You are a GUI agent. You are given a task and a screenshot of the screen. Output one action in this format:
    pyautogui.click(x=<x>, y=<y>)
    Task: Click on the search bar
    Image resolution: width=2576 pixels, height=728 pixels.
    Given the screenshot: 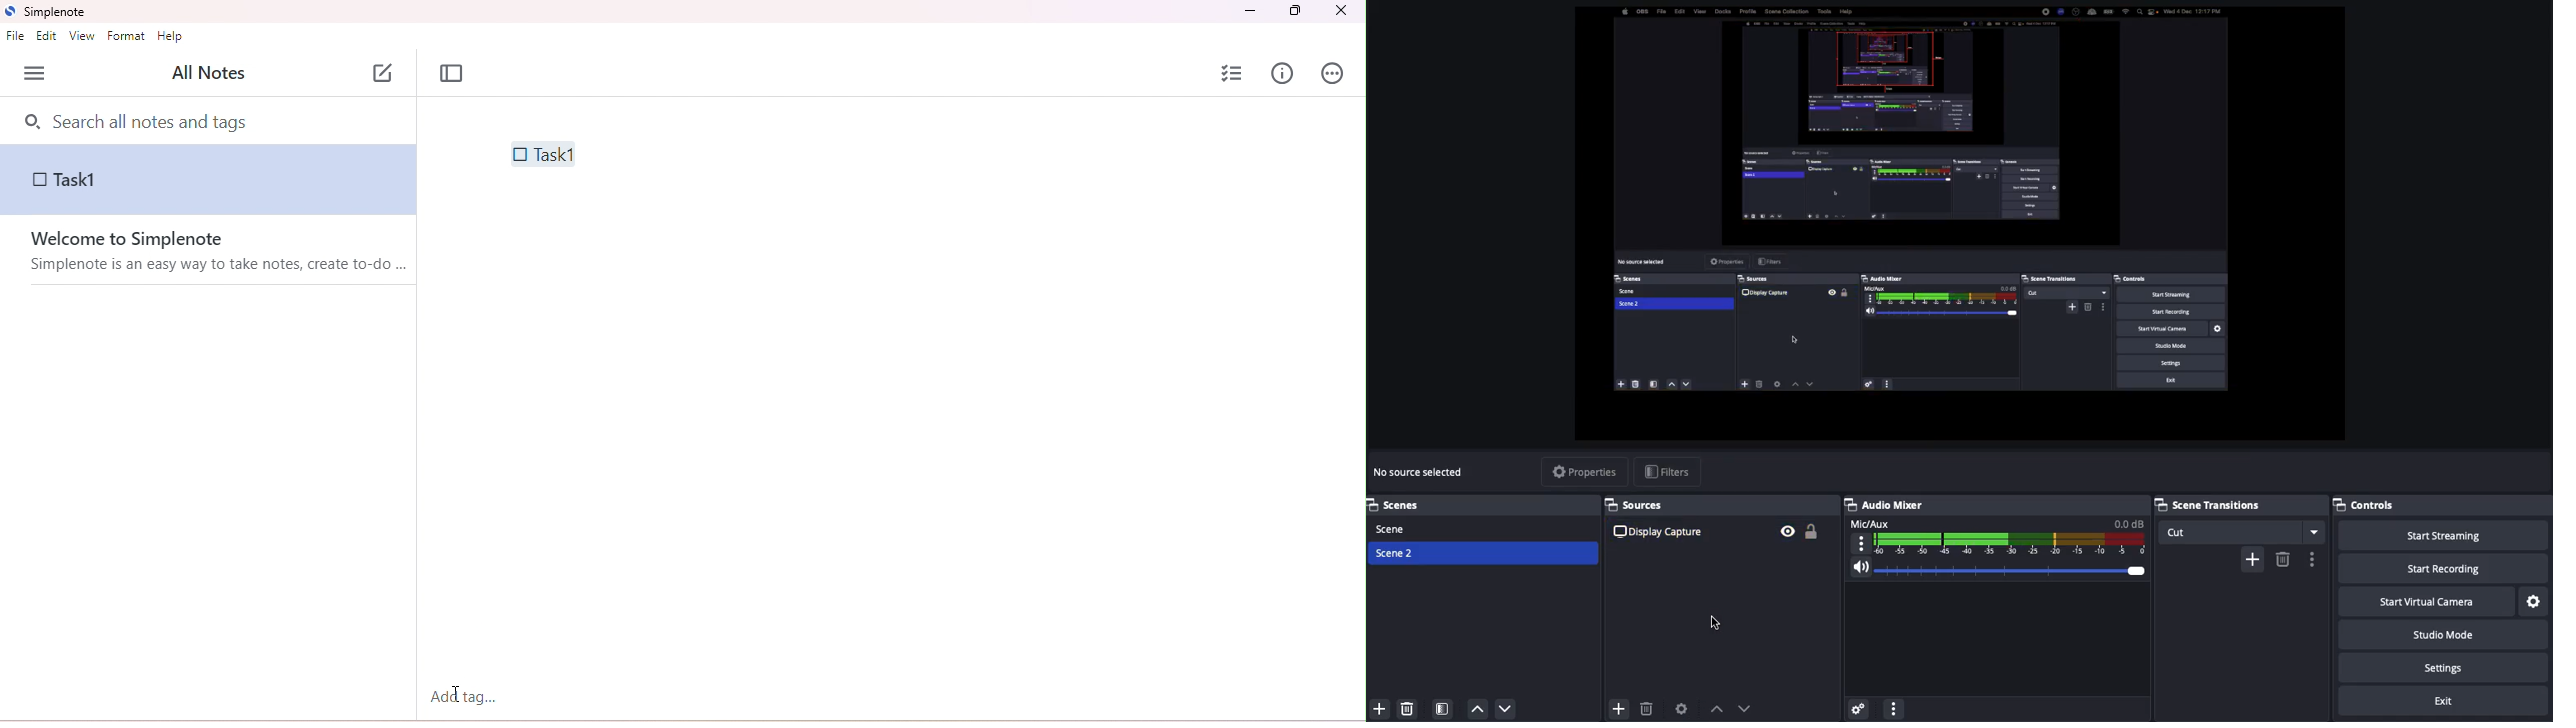 What is the action you would take?
    pyautogui.click(x=212, y=120)
    